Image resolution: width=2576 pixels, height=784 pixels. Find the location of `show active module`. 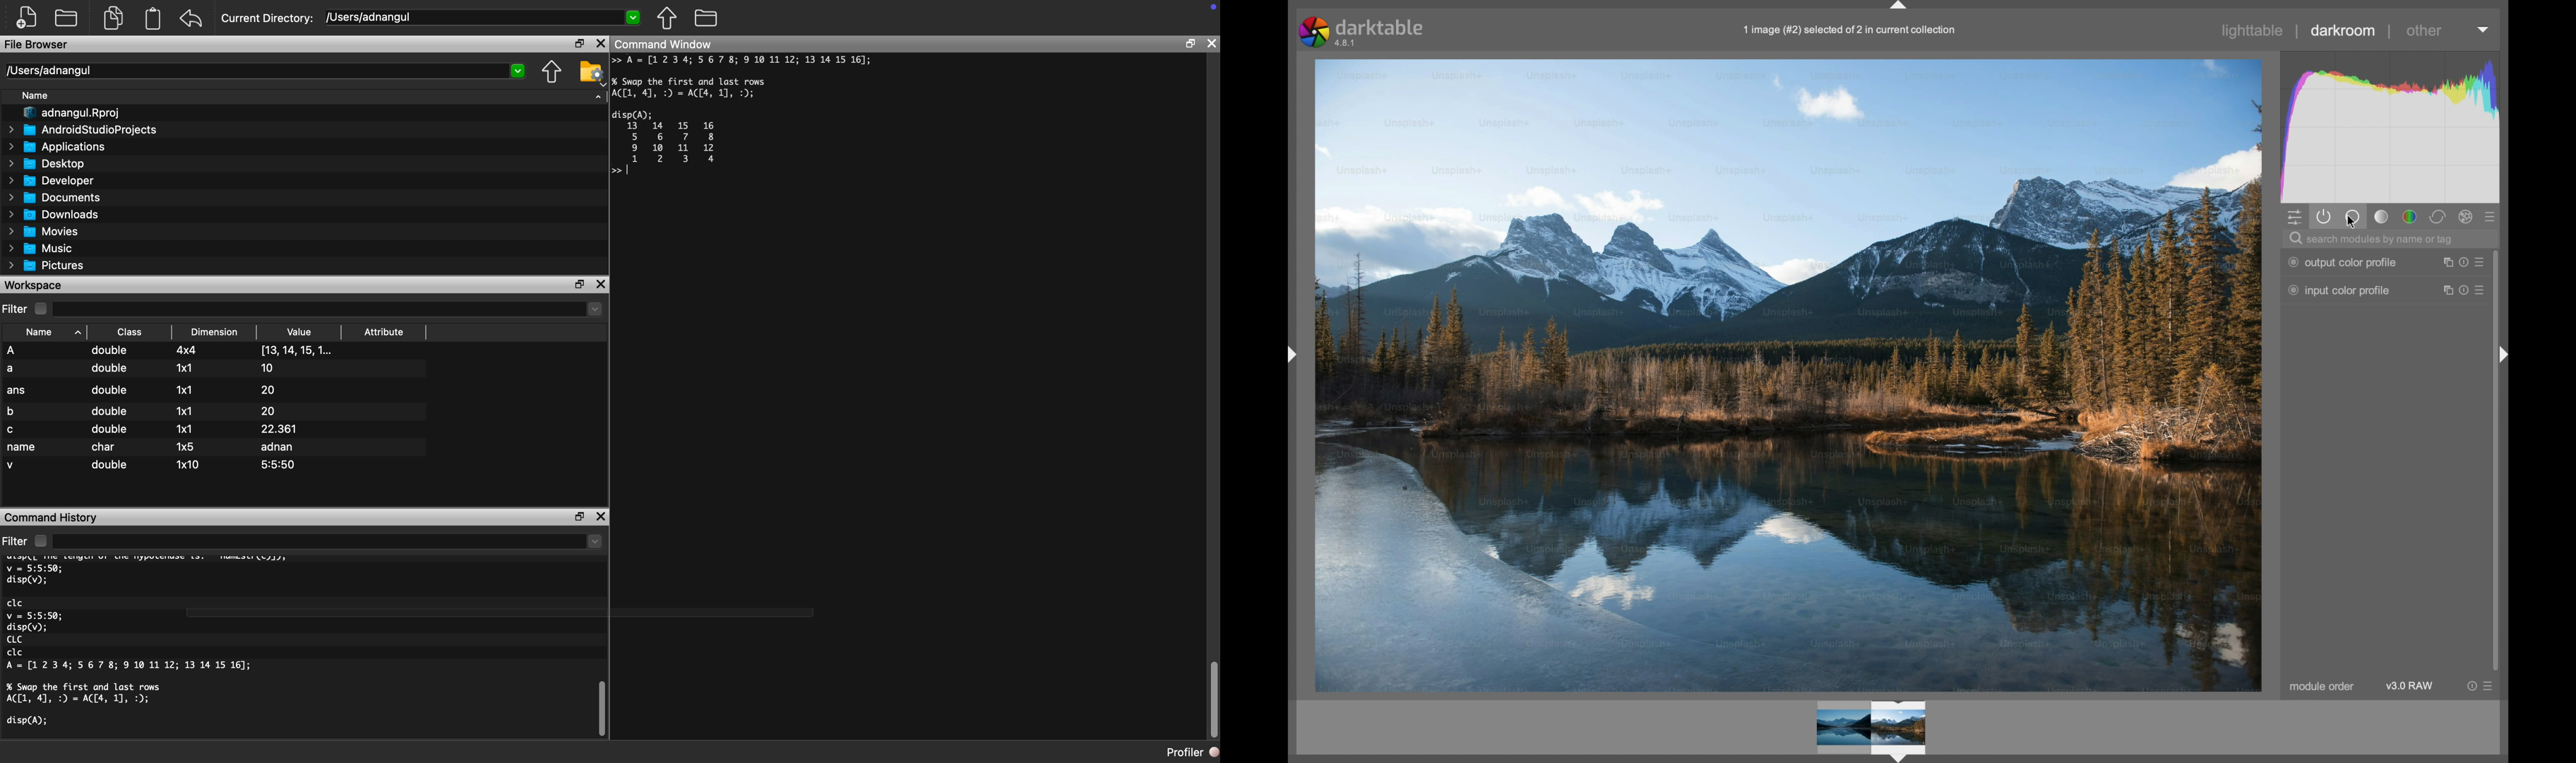

show active module is located at coordinates (2325, 216).